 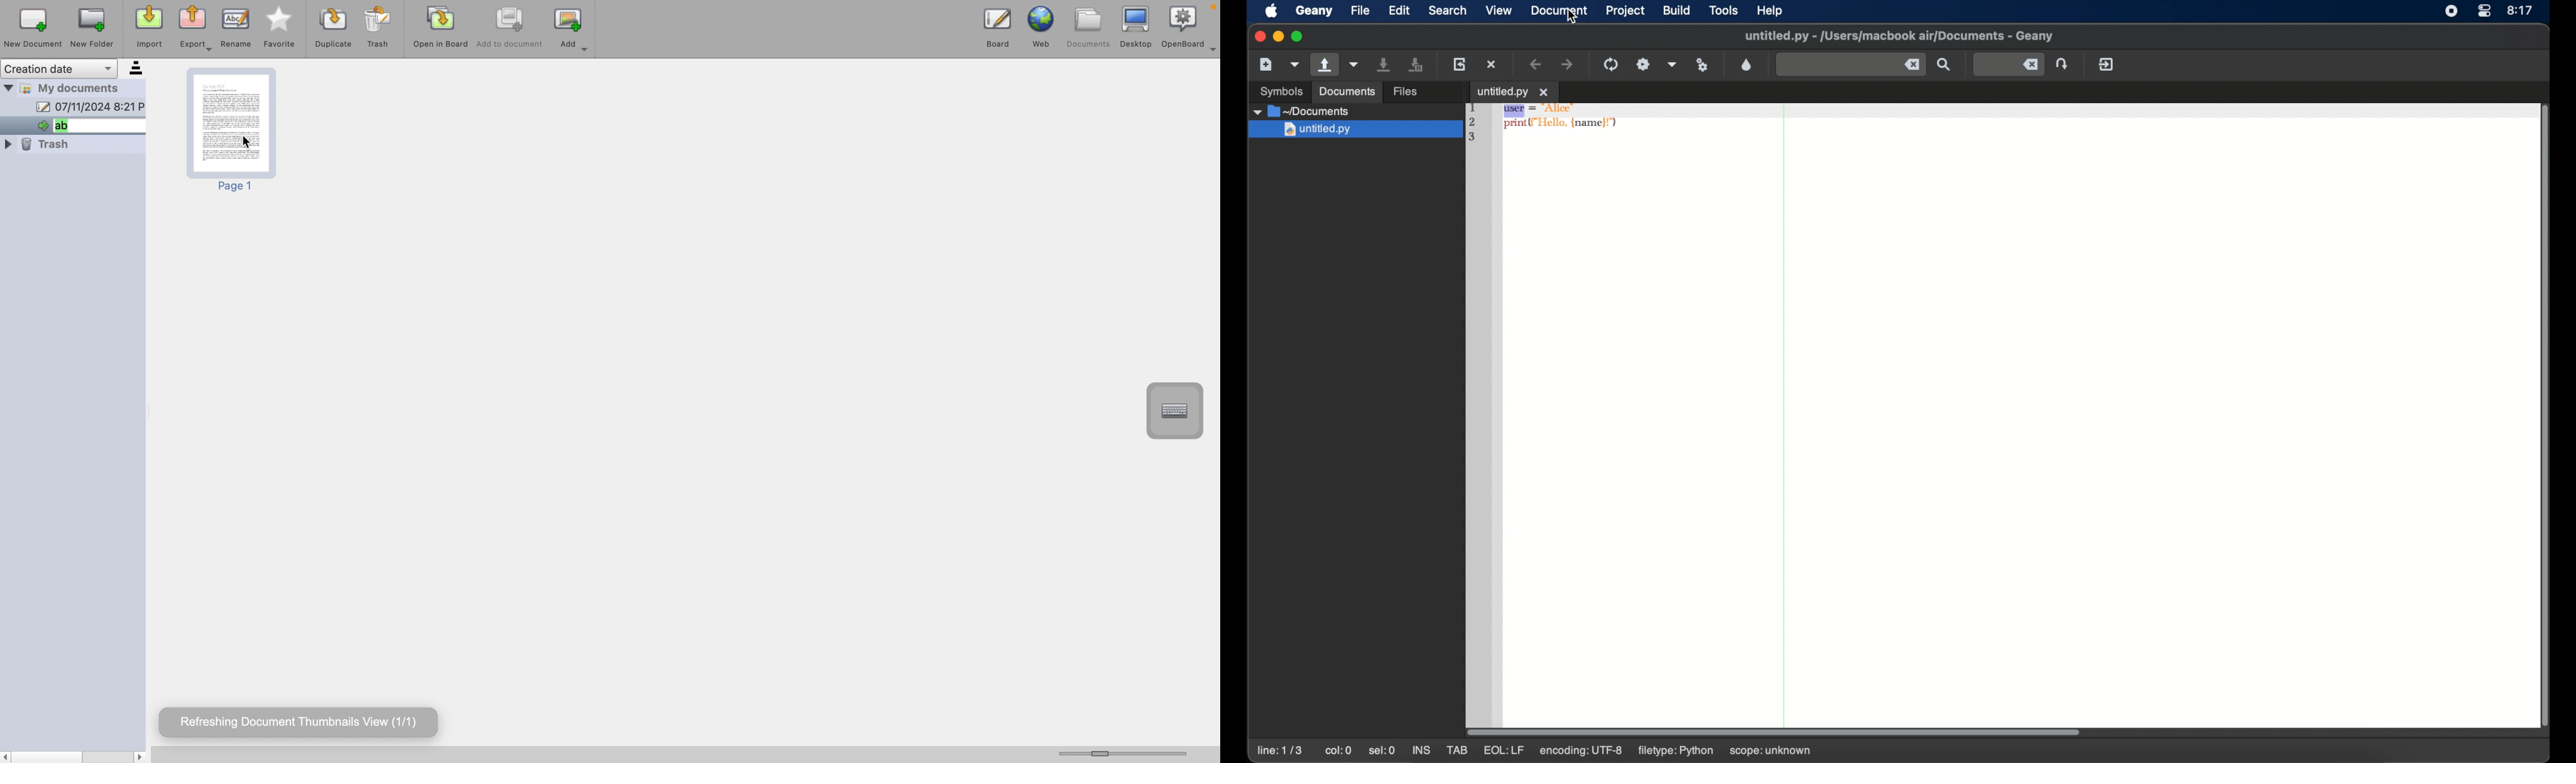 What do you see at coordinates (1673, 64) in the screenshot?
I see `choose more build actions` at bounding box center [1673, 64].